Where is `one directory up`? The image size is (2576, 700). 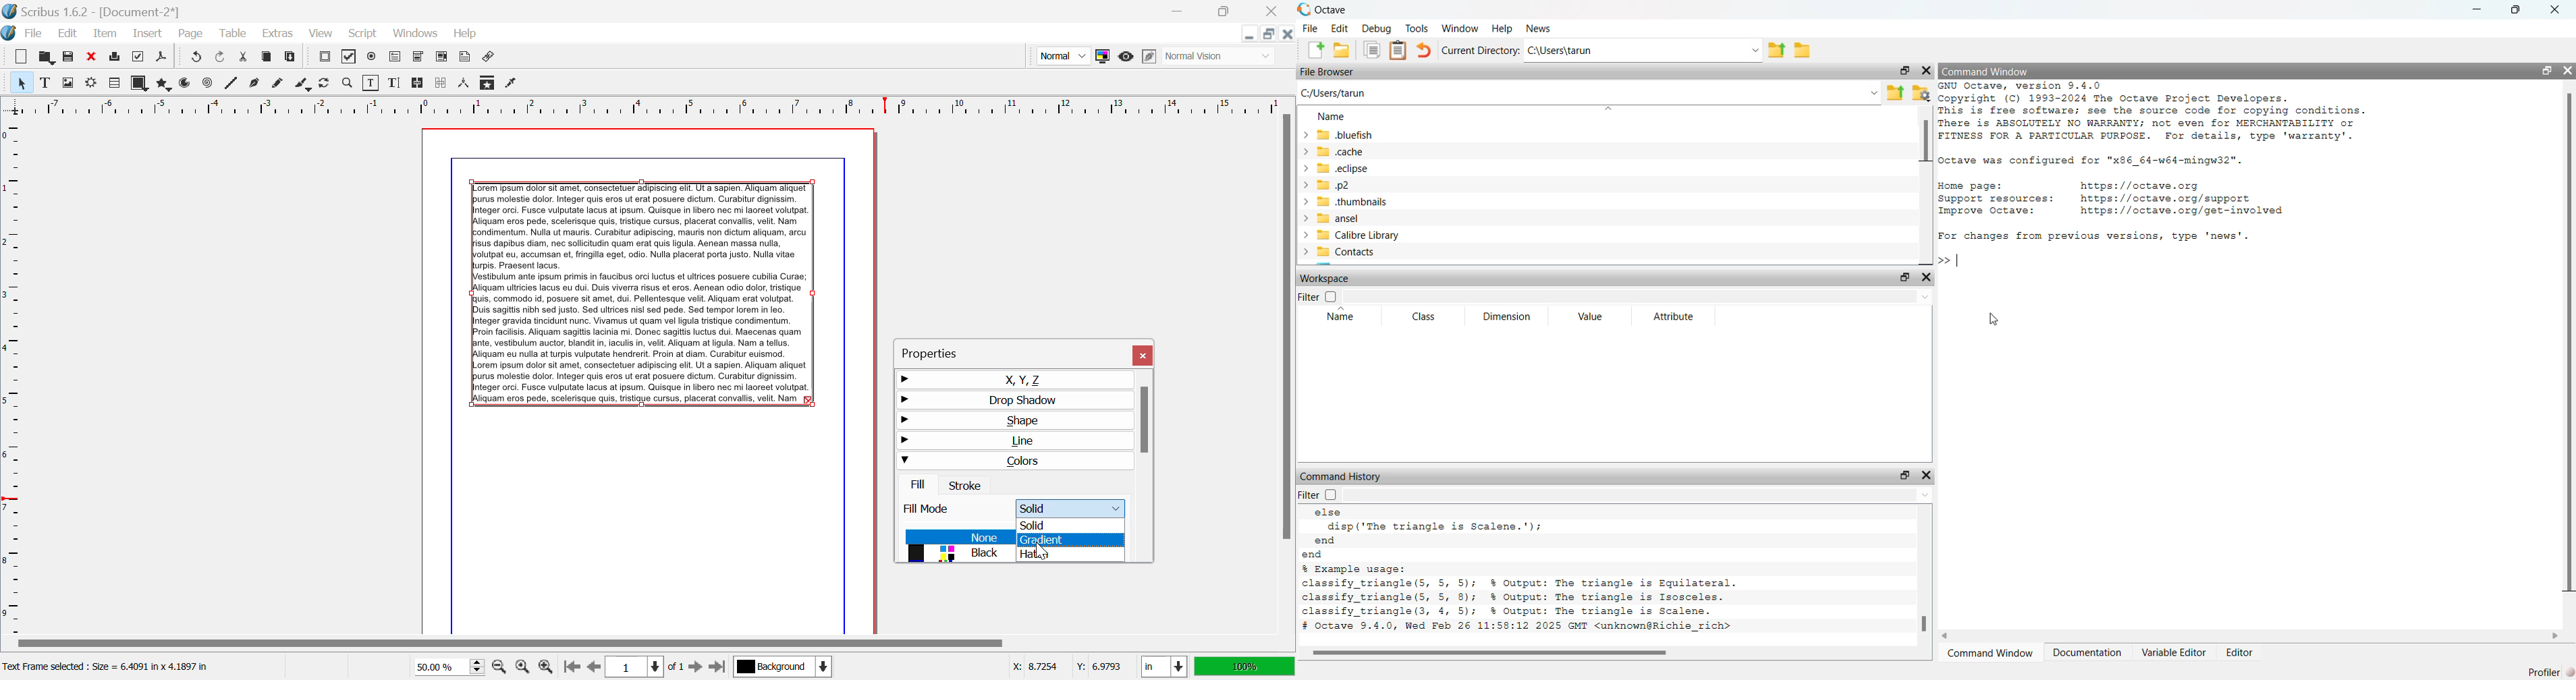
one directory up is located at coordinates (1775, 50).